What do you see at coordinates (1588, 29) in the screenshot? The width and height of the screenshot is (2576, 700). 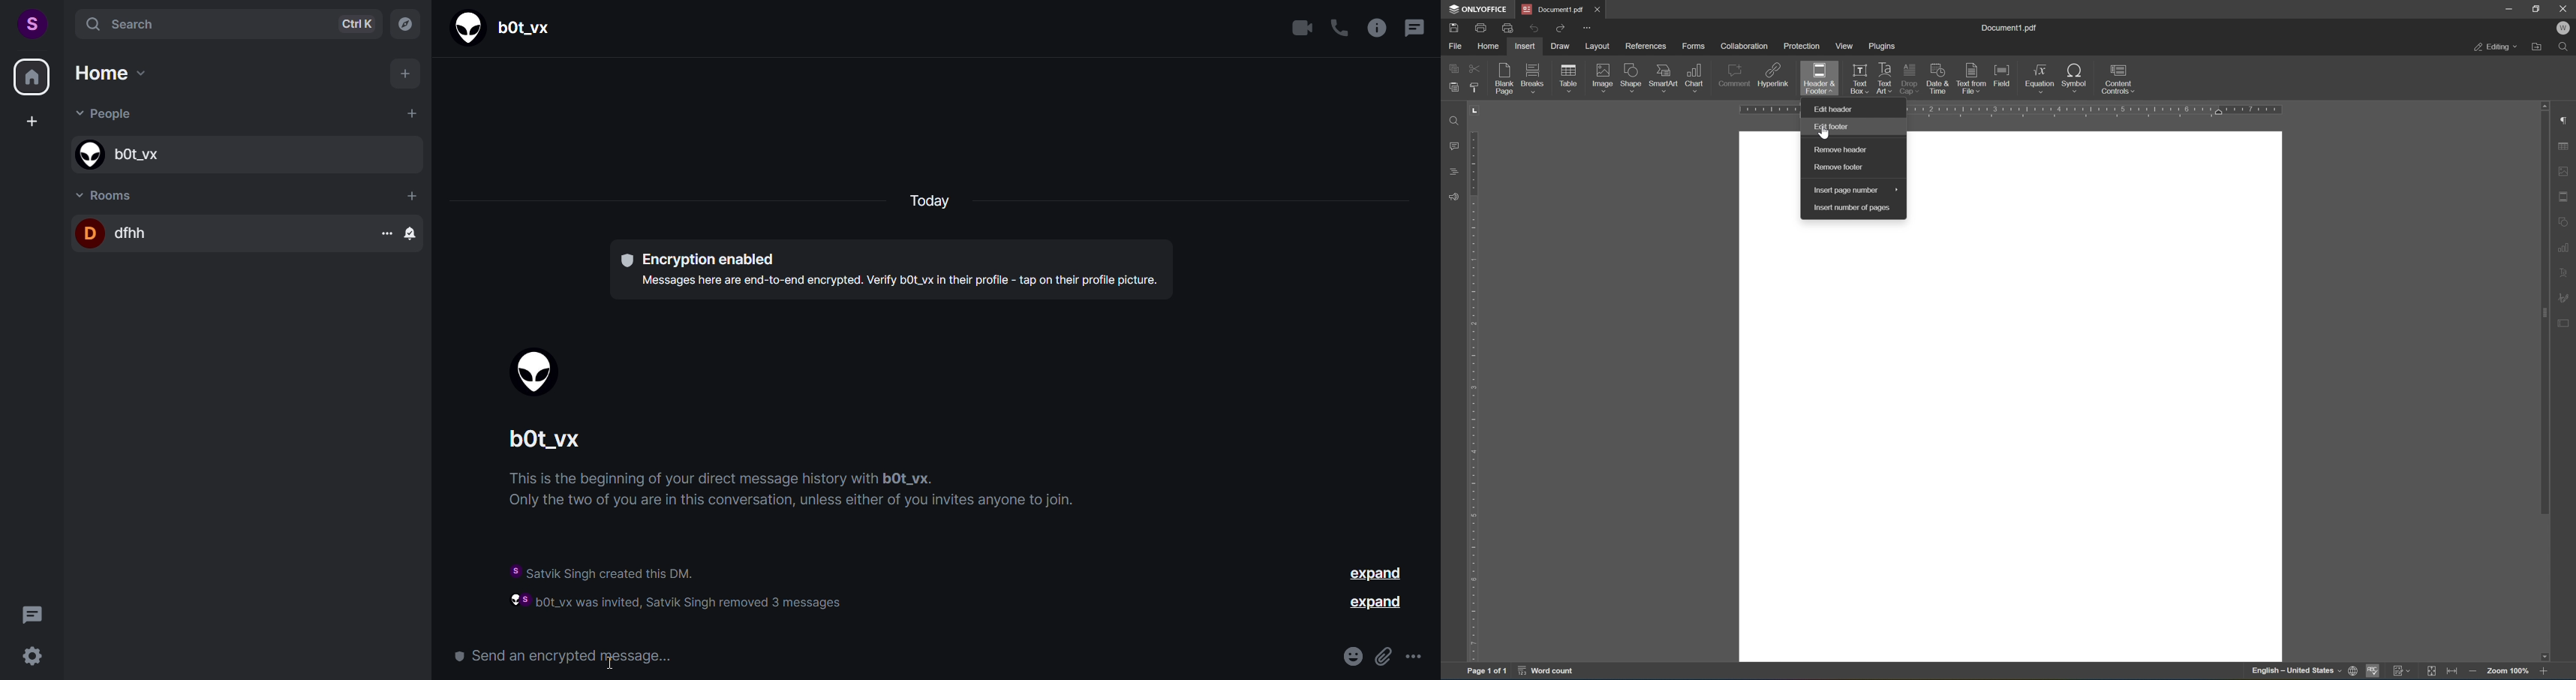 I see `Customize quick access tolbar` at bounding box center [1588, 29].